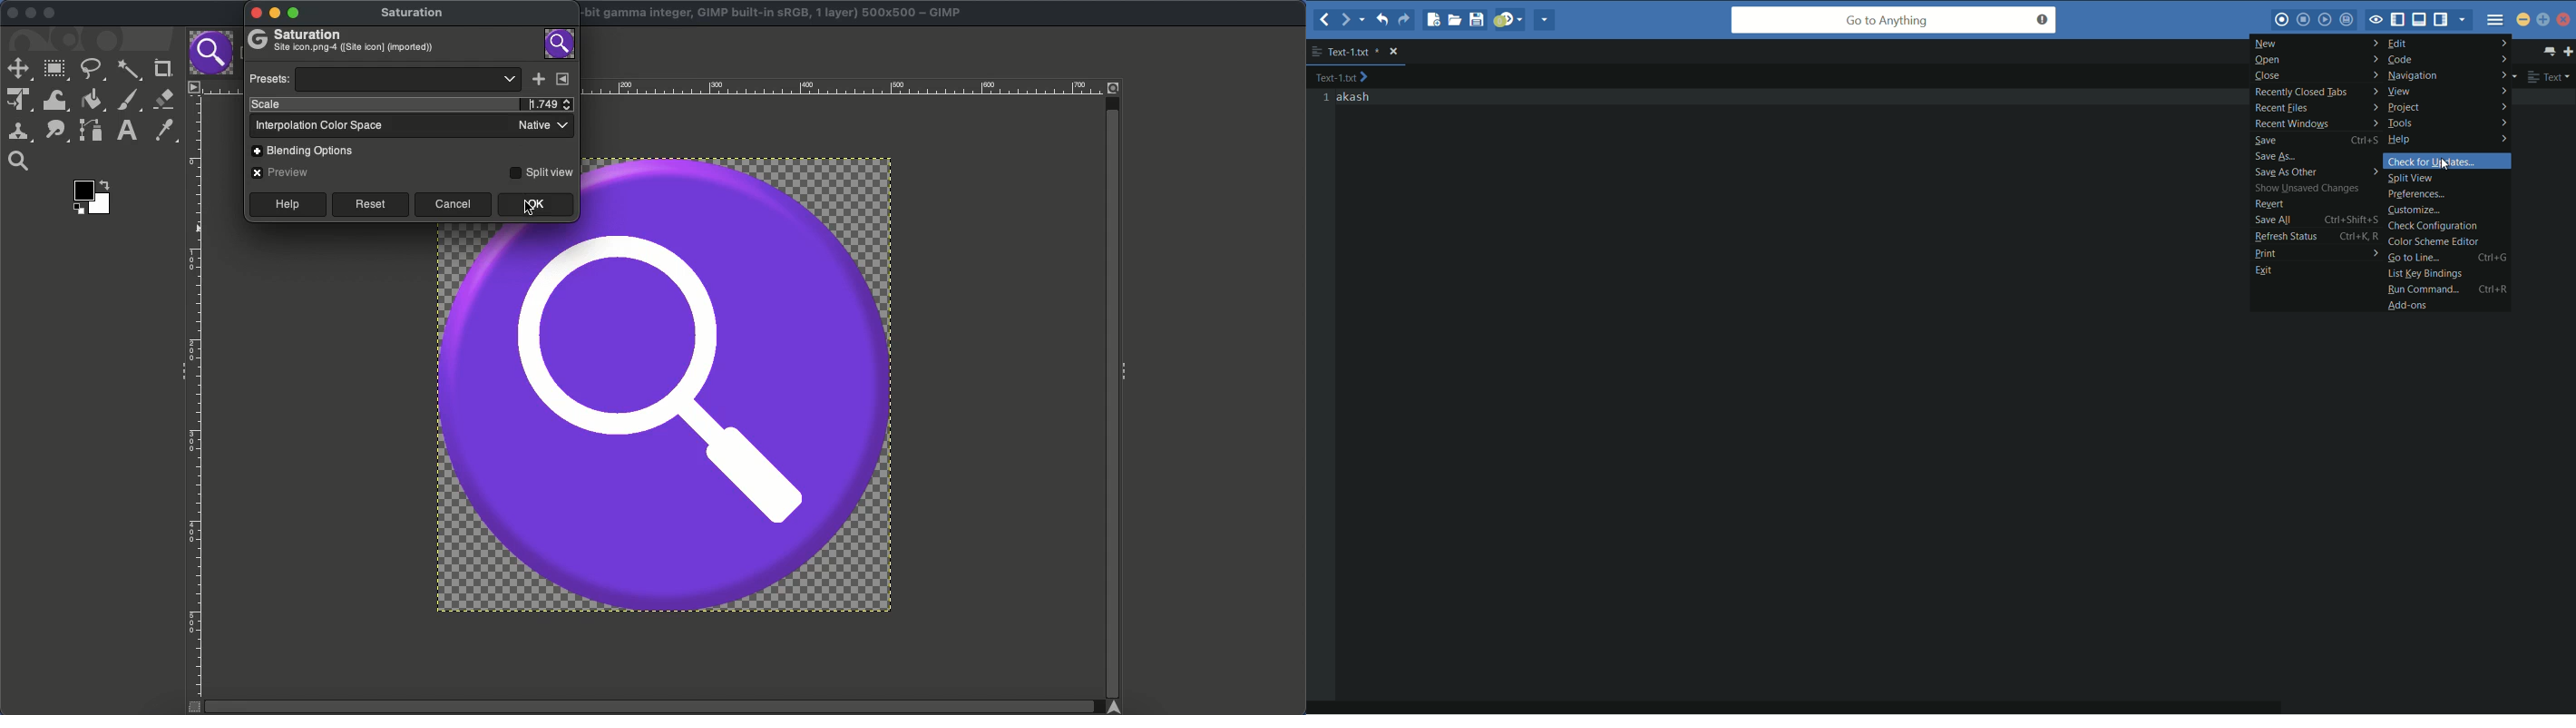  I want to click on Maximize, so click(53, 14).